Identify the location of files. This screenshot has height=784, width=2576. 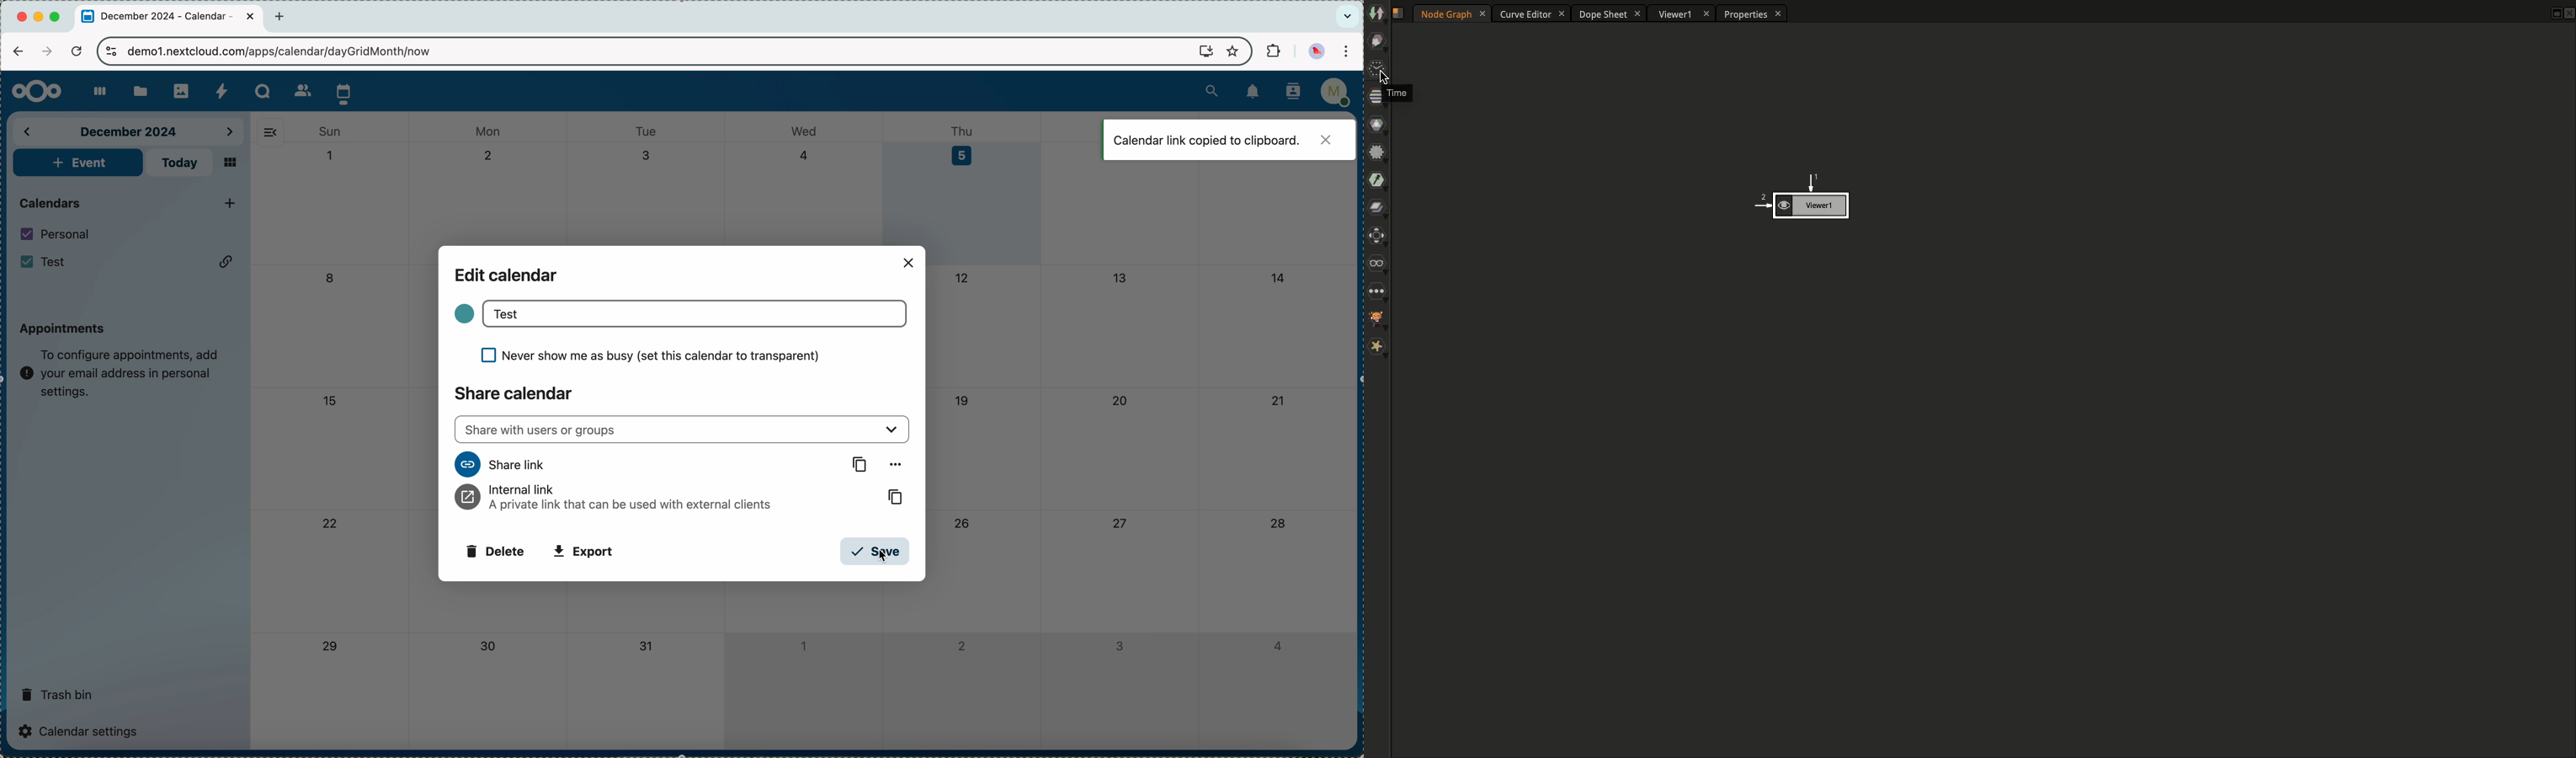
(139, 89).